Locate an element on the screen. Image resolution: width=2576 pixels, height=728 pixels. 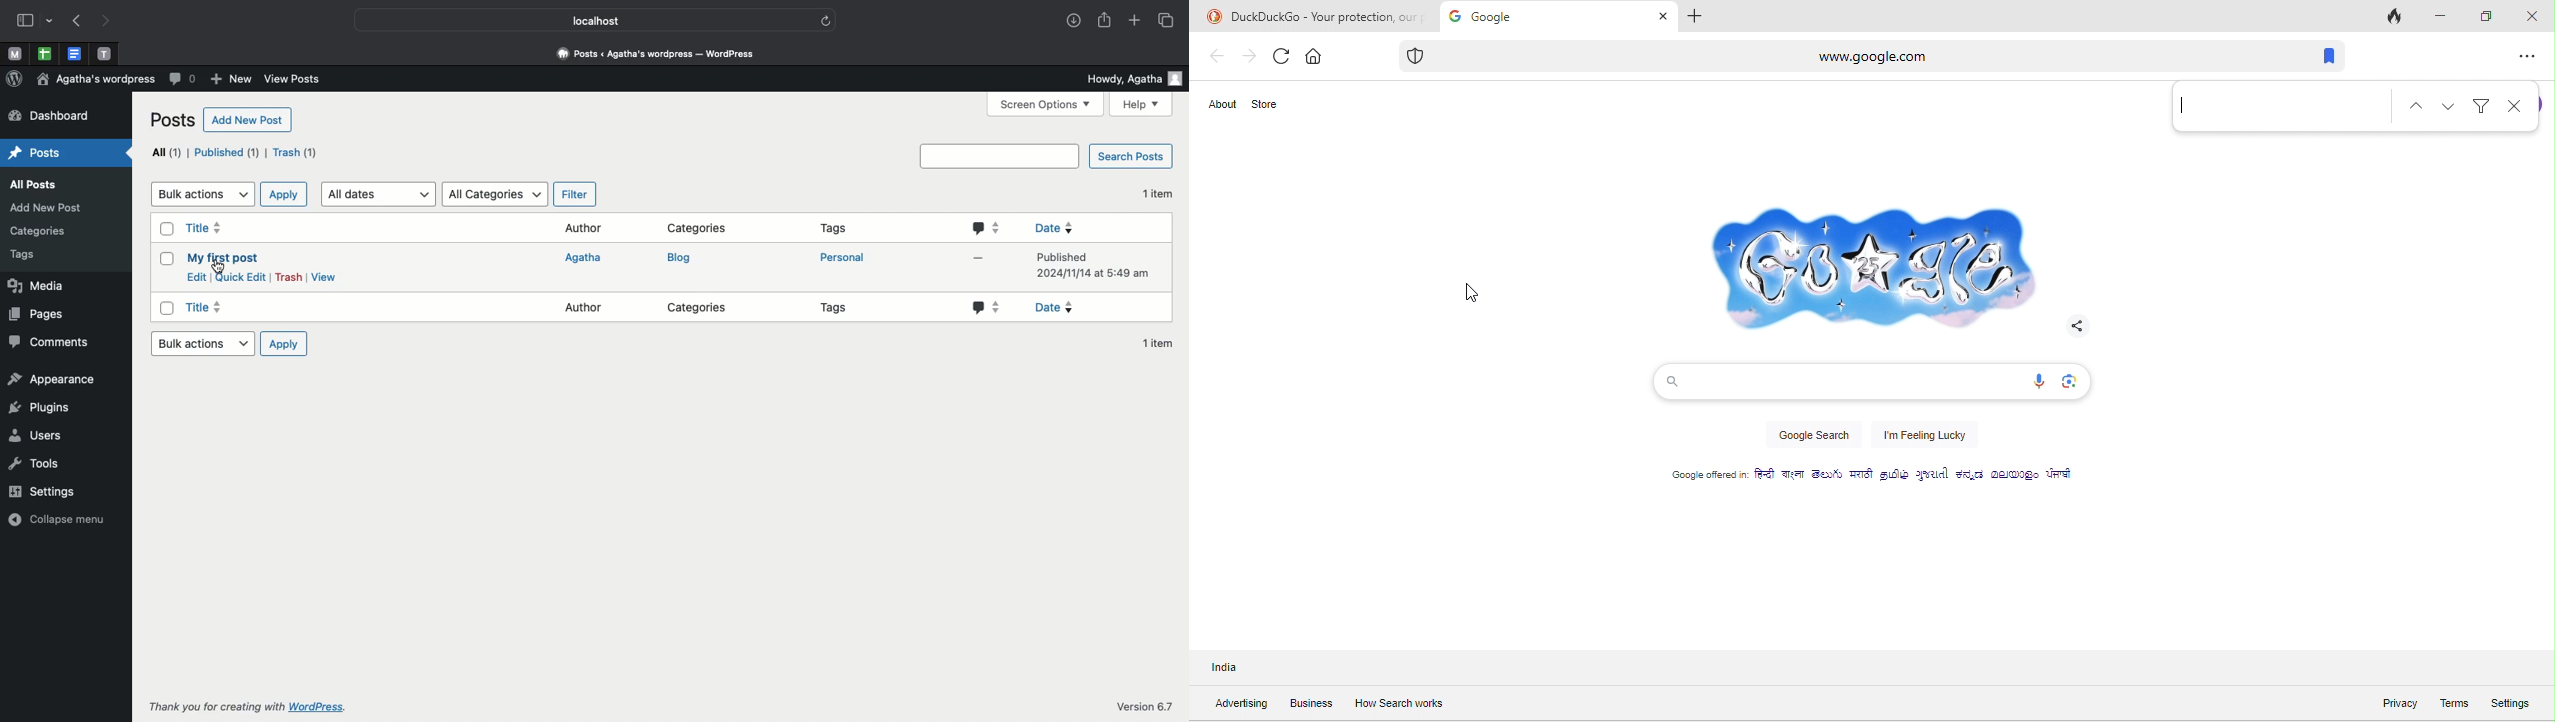
option is located at coordinates (2529, 56).